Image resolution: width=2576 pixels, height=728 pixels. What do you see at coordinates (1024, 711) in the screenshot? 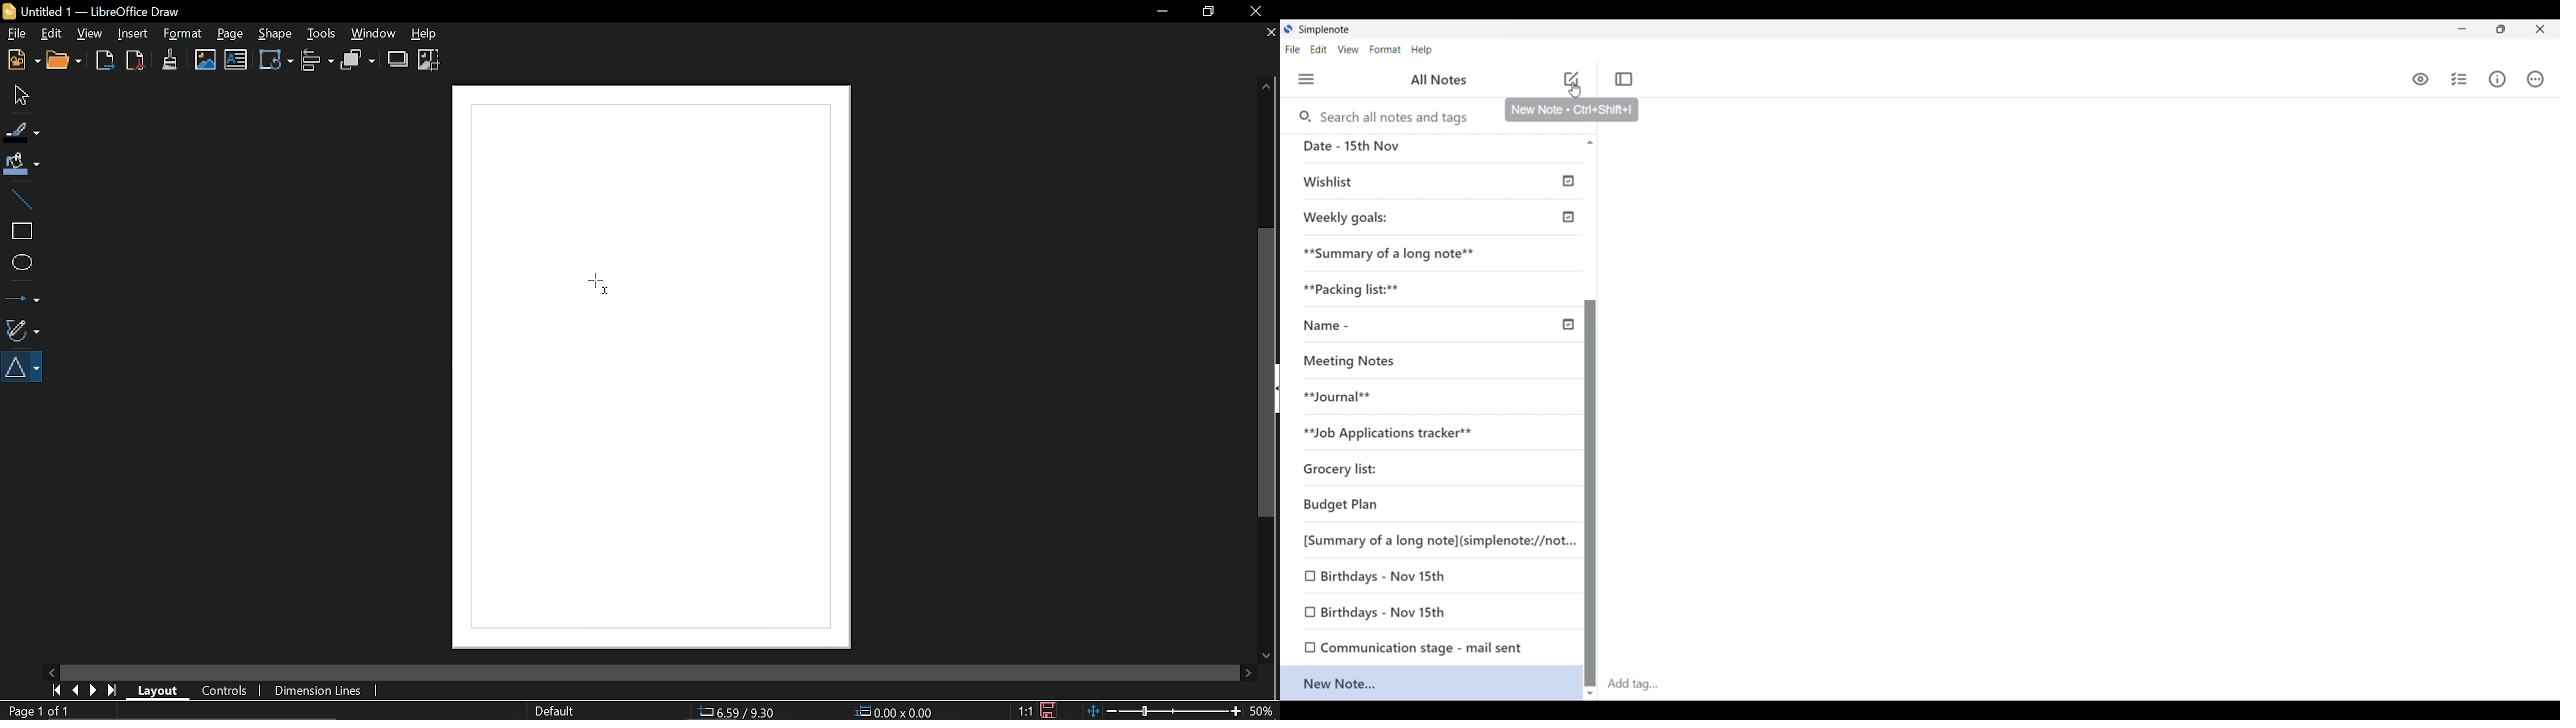
I see `Scaling factor` at bounding box center [1024, 711].